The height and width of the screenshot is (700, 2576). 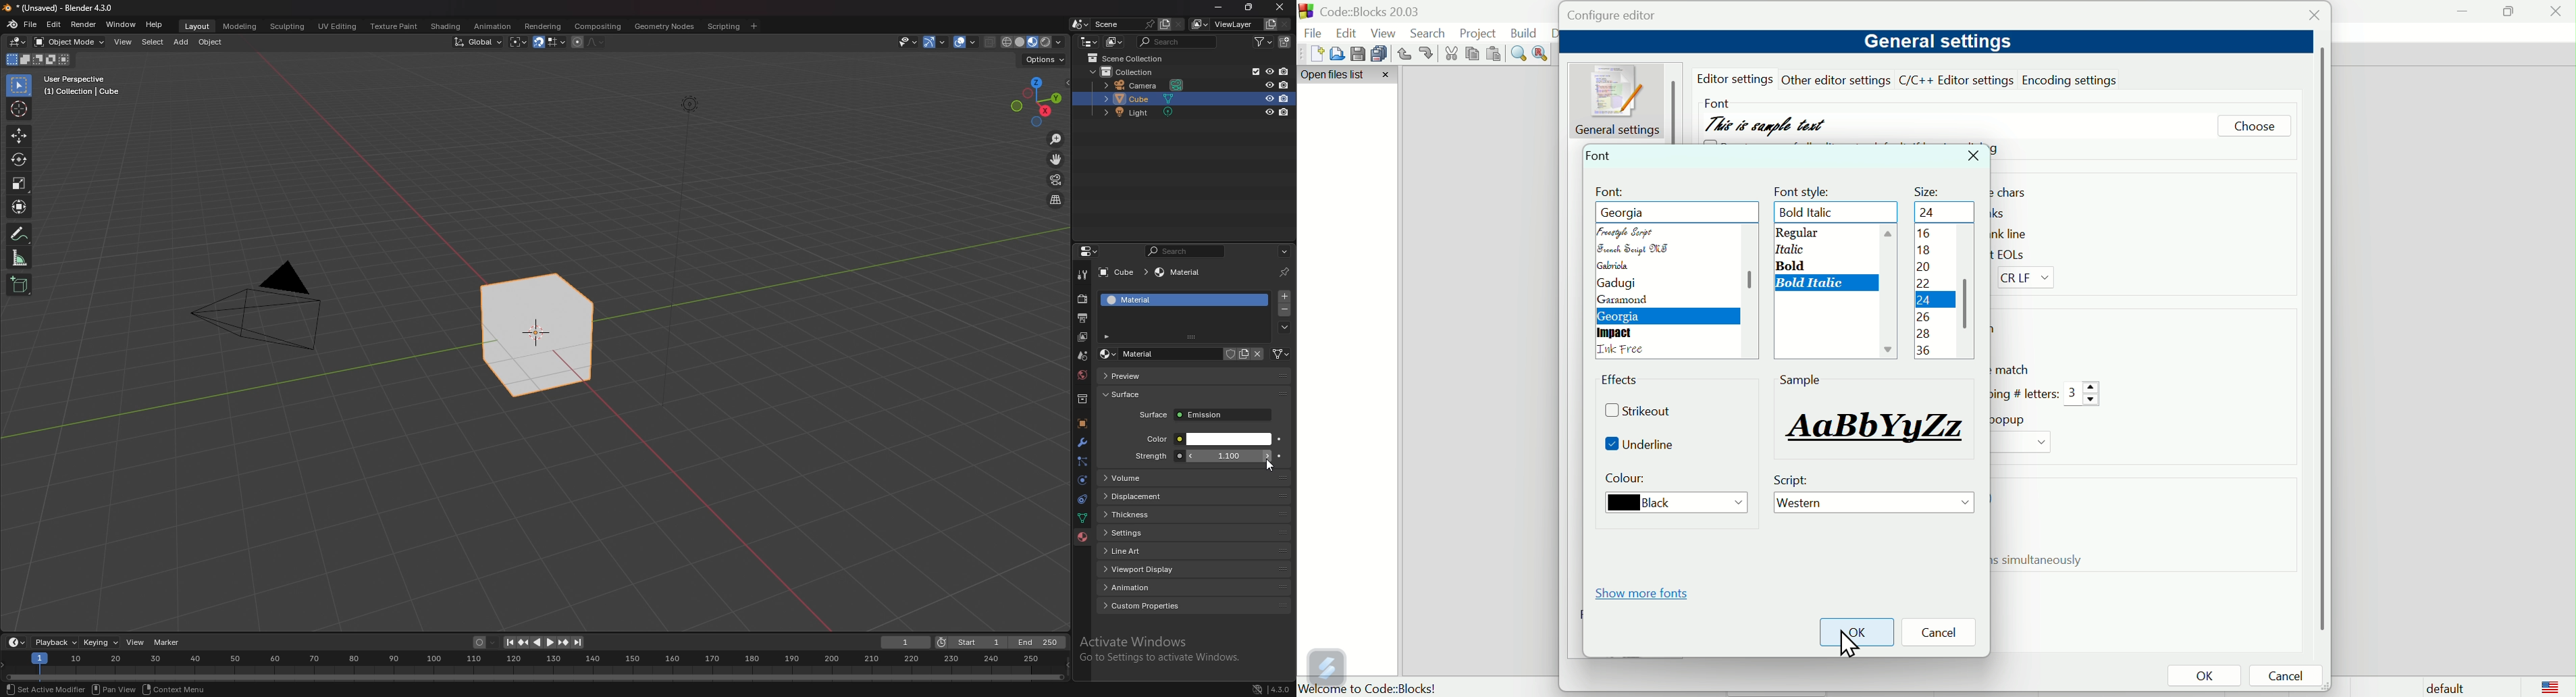 I want to click on Gabriola, so click(x=1619, y=265).